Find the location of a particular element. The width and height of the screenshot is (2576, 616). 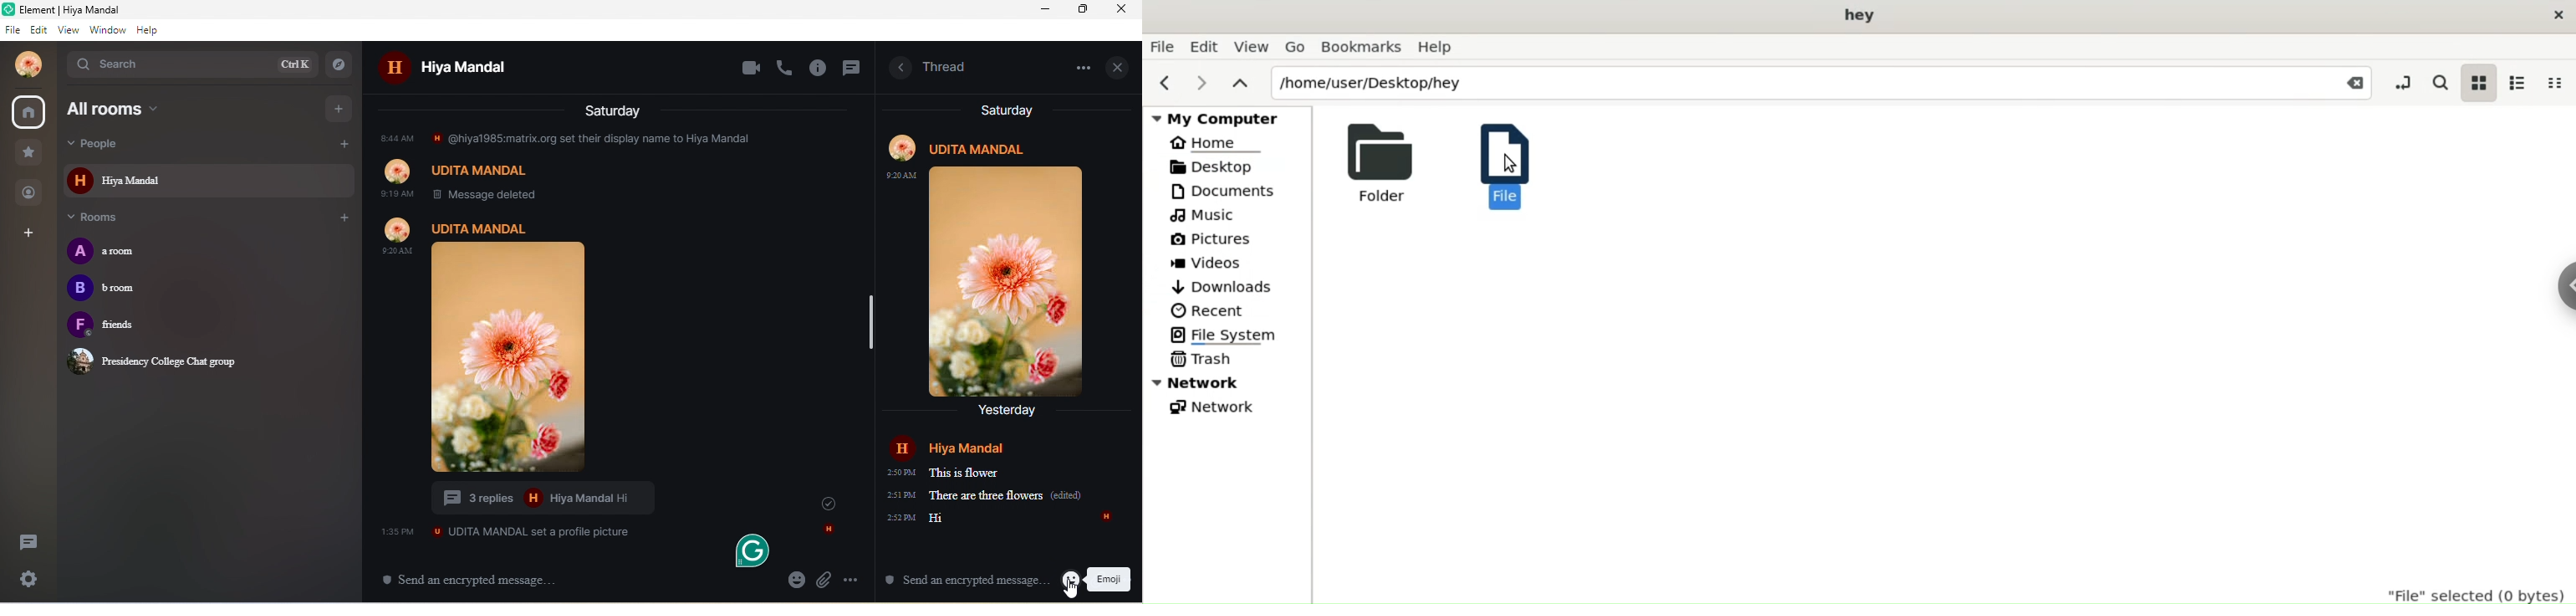

attach files is located at coordinates (824, 579).